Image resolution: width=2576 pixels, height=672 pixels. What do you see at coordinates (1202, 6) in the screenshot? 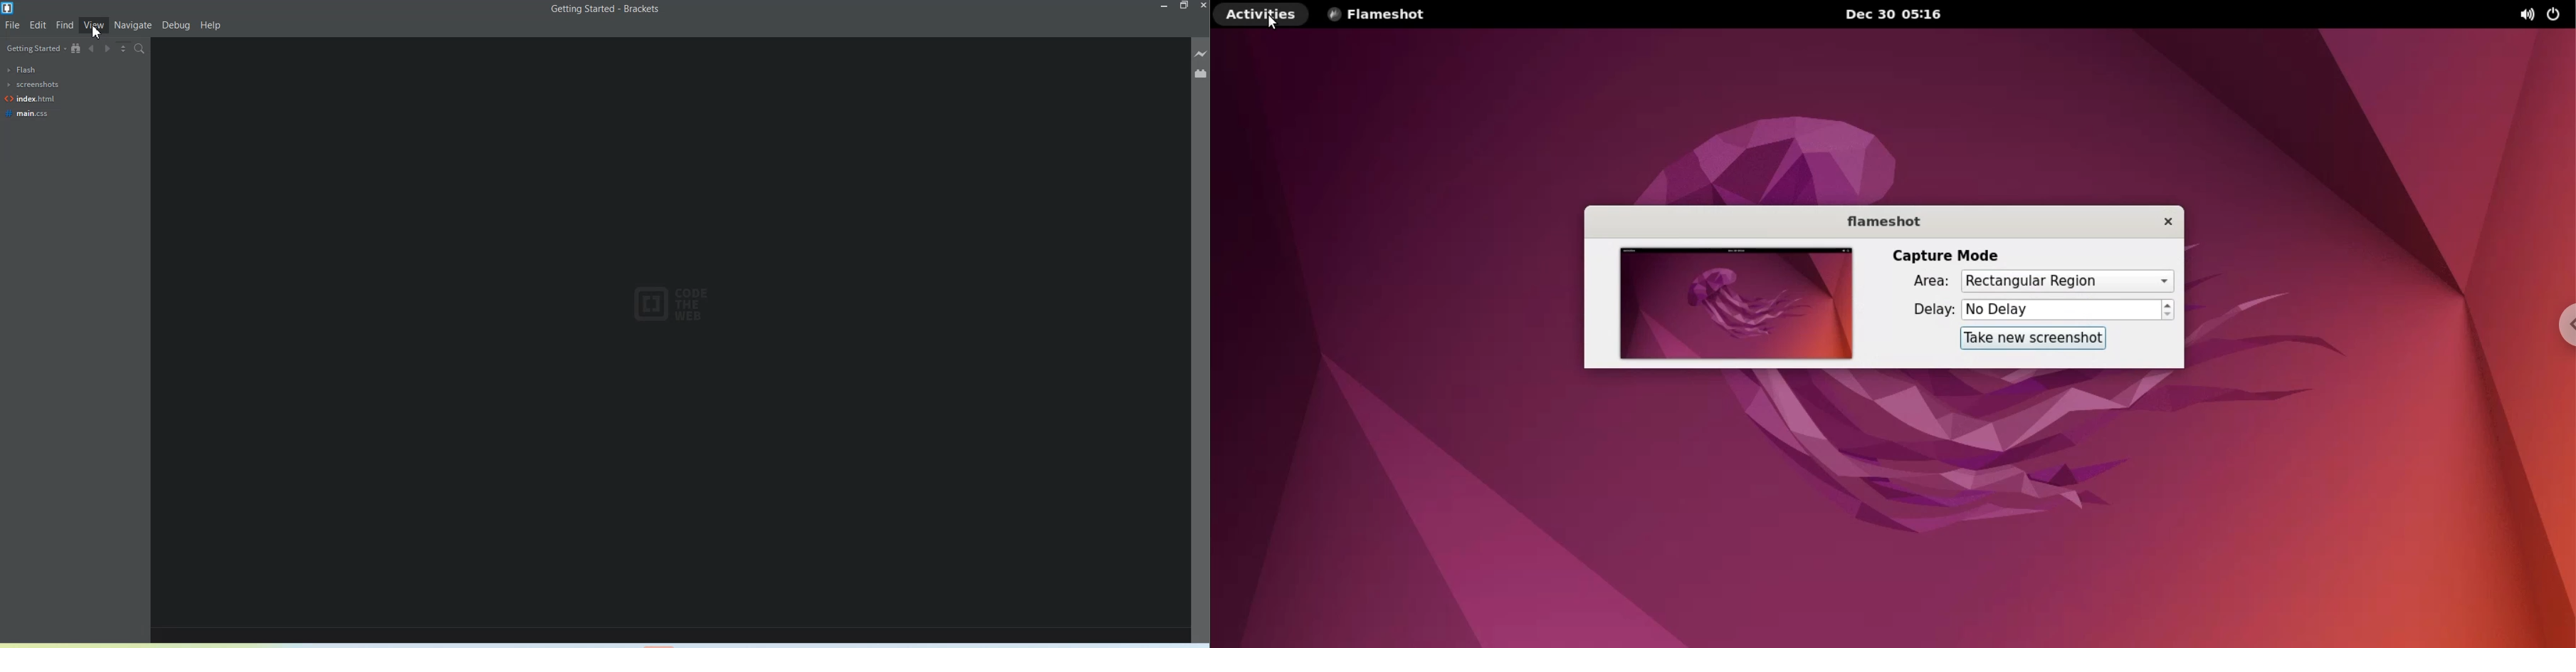
I see `Close` at bounding box center [1202, 6].